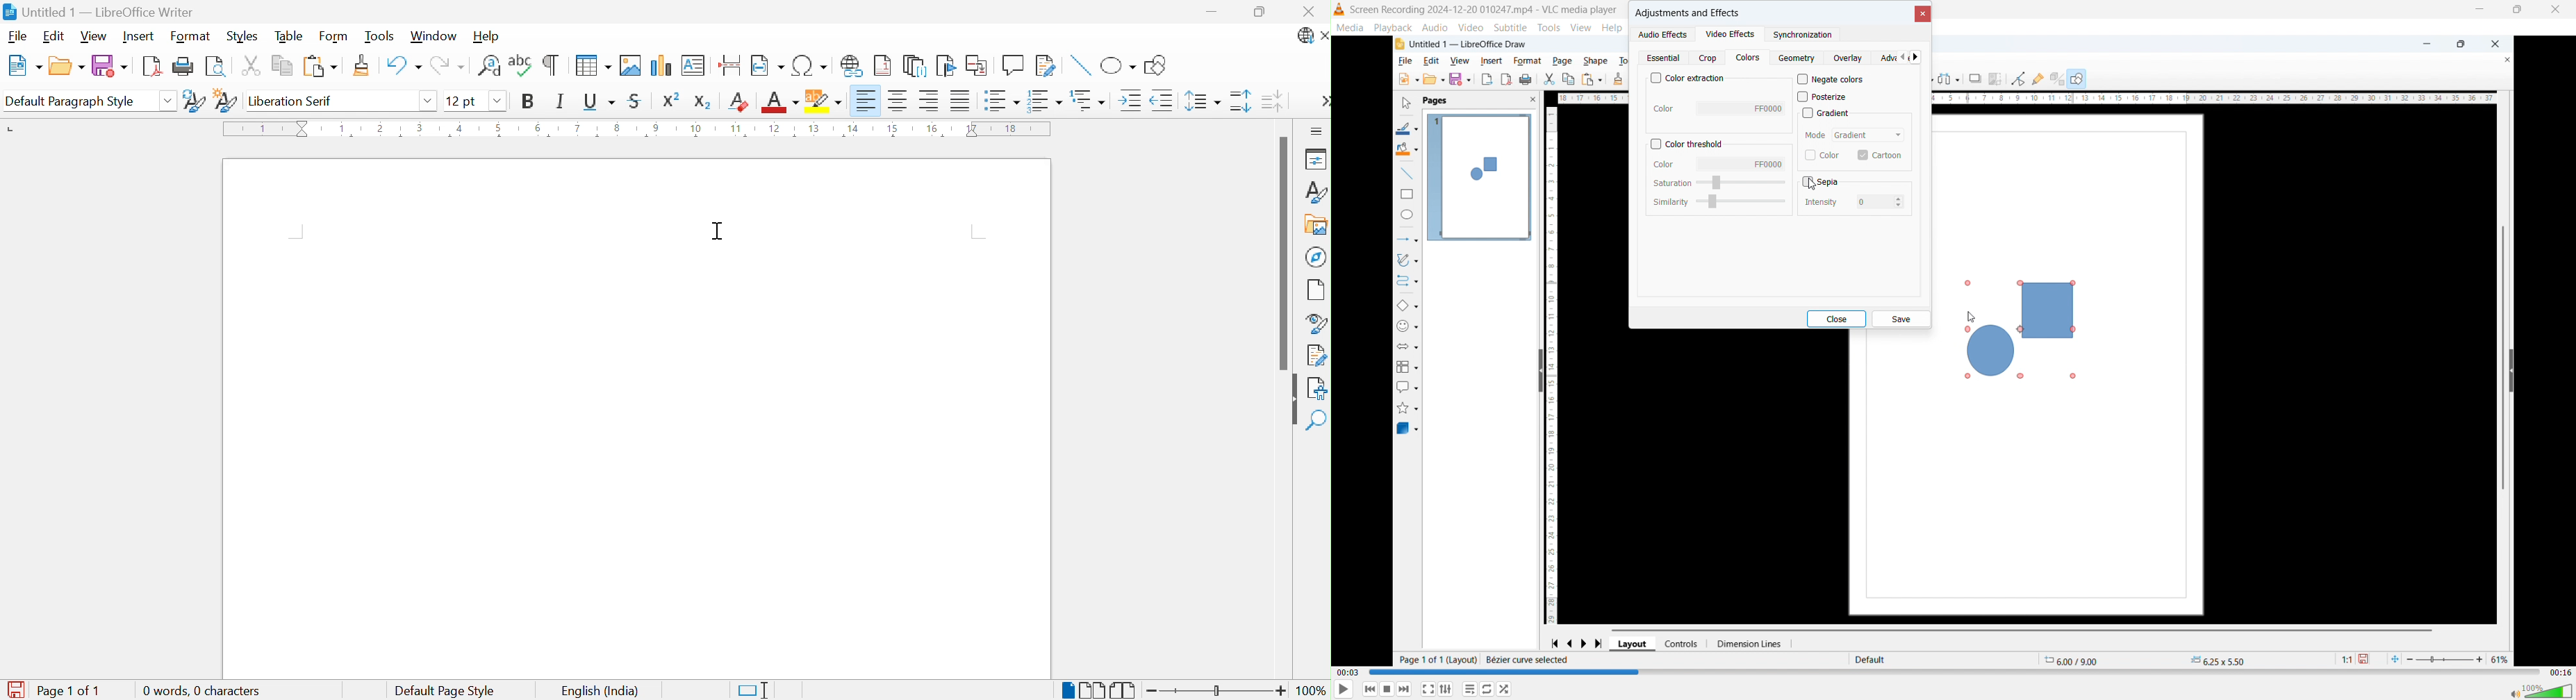  Describe the element at coordinates (435, 36) in the screenshot. I see `Window` at that location.